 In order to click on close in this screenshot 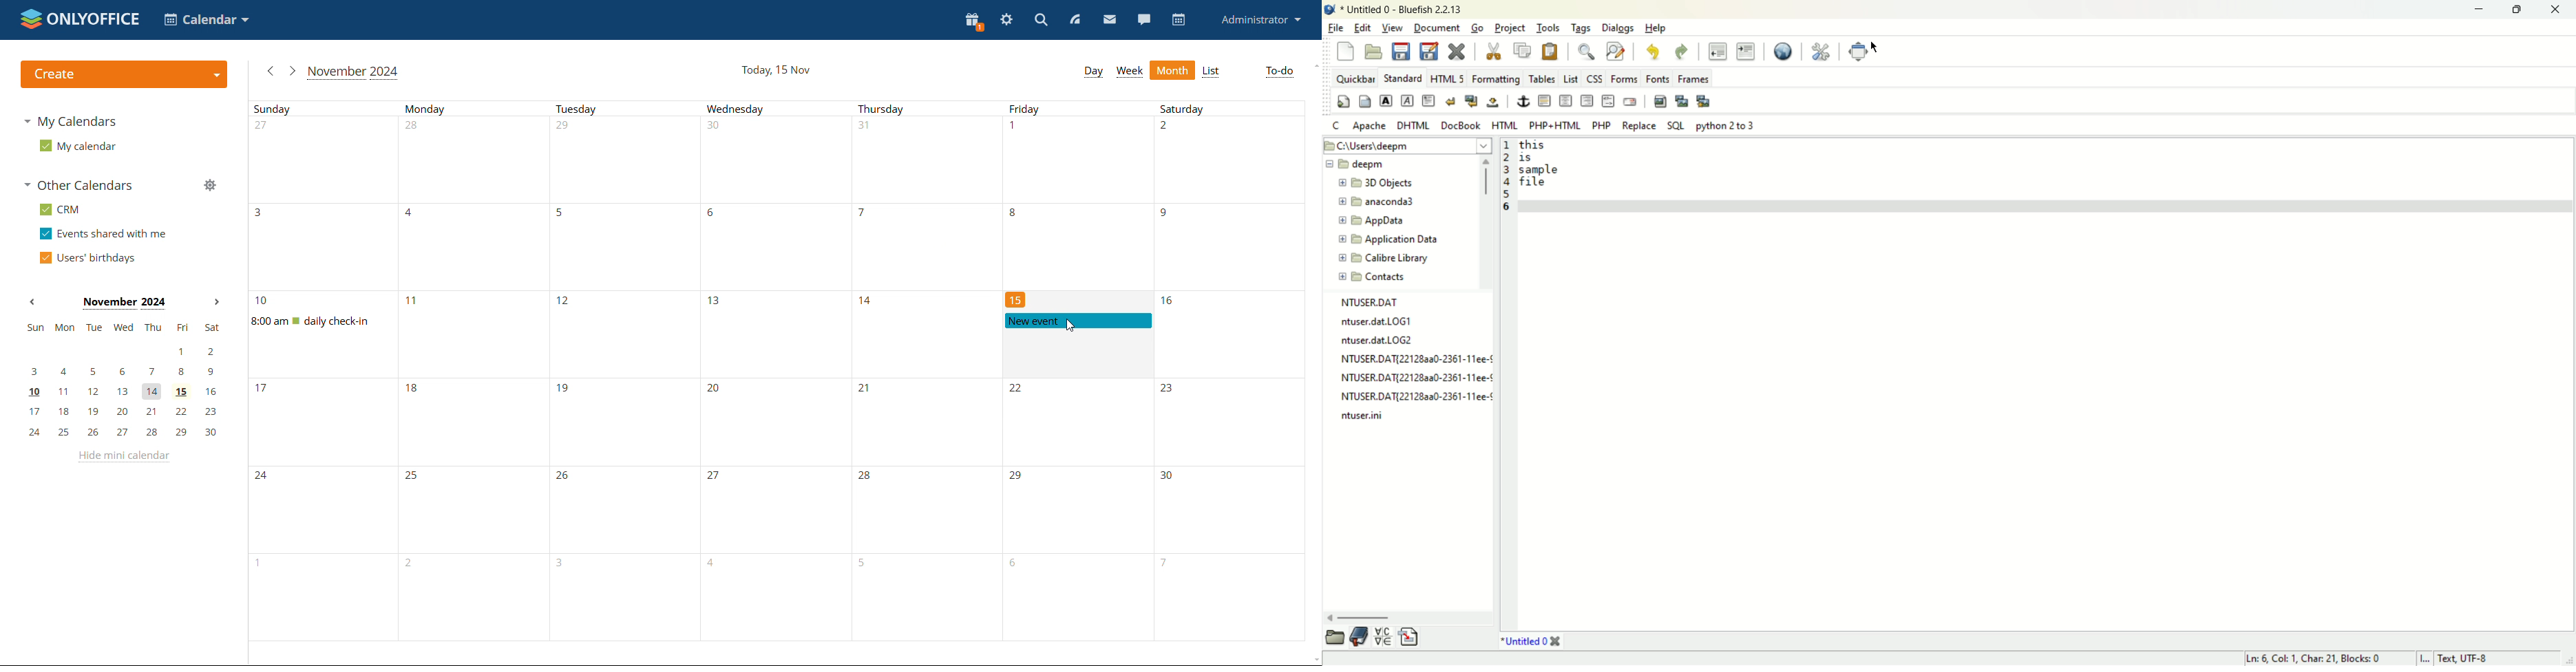, I will do `click(2558, 11)`.